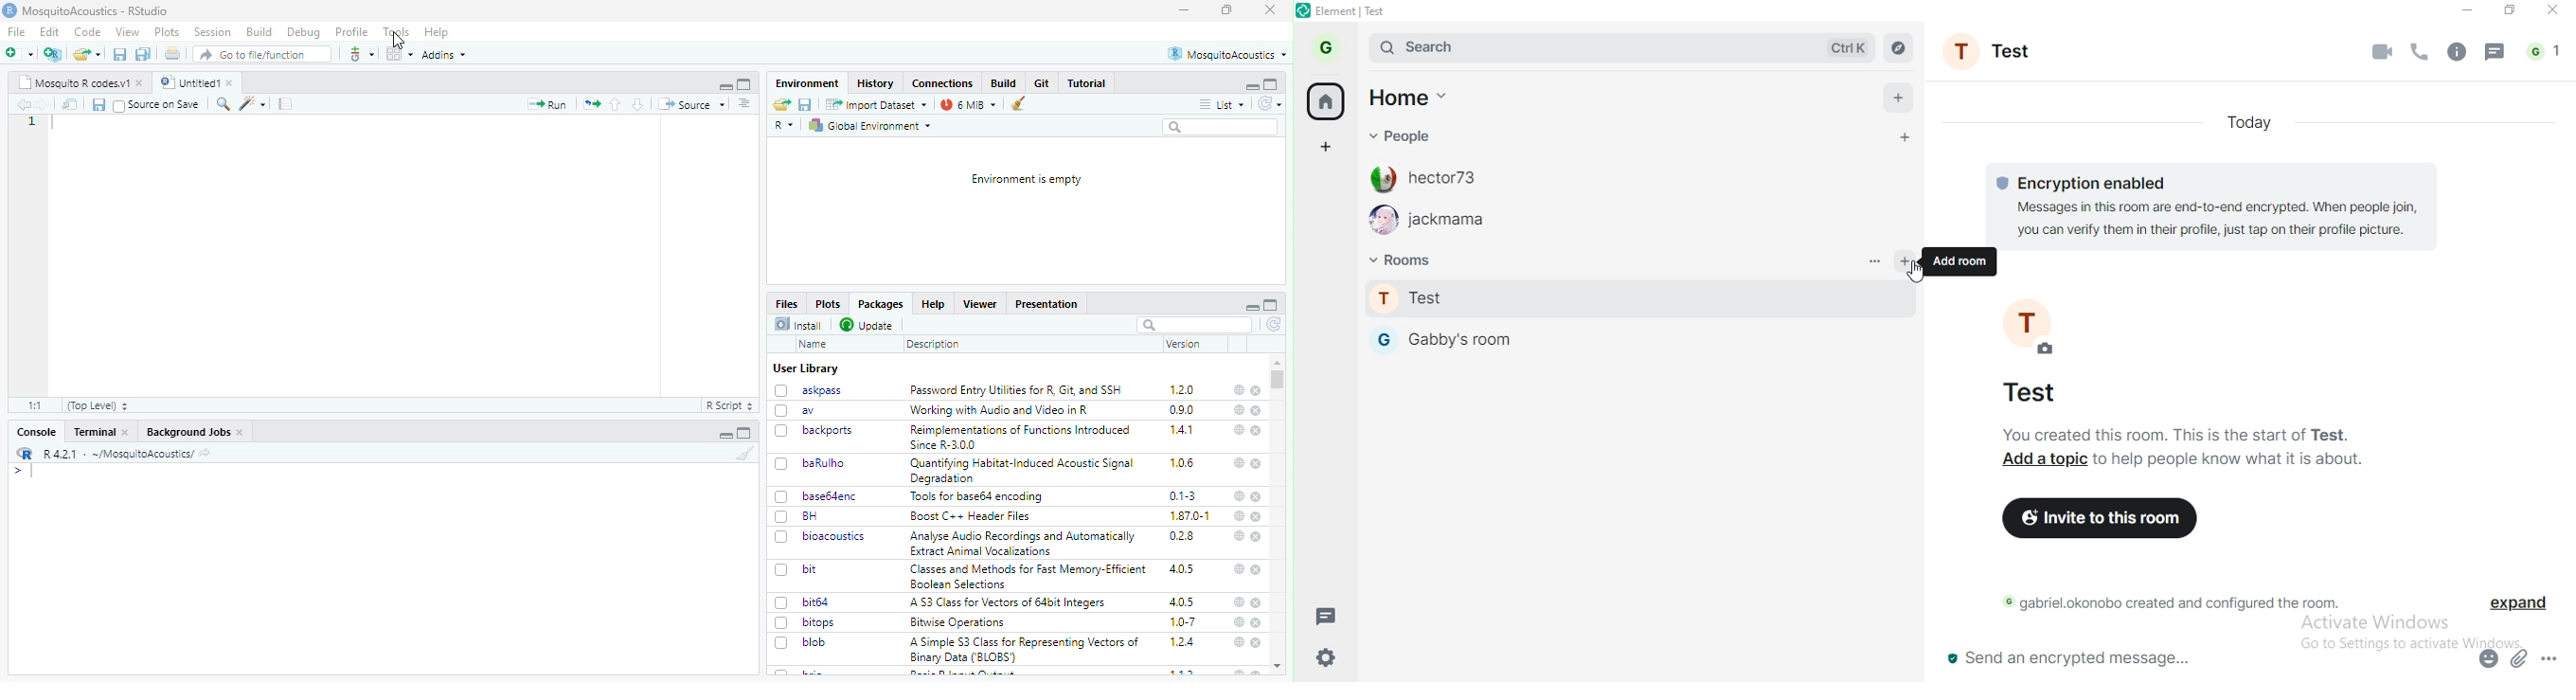 Image resolution: width=2576 pixels, height=700 pixels. Describe the element at coordinates (89, 31) in the screenshot. I see `Code` at that location.